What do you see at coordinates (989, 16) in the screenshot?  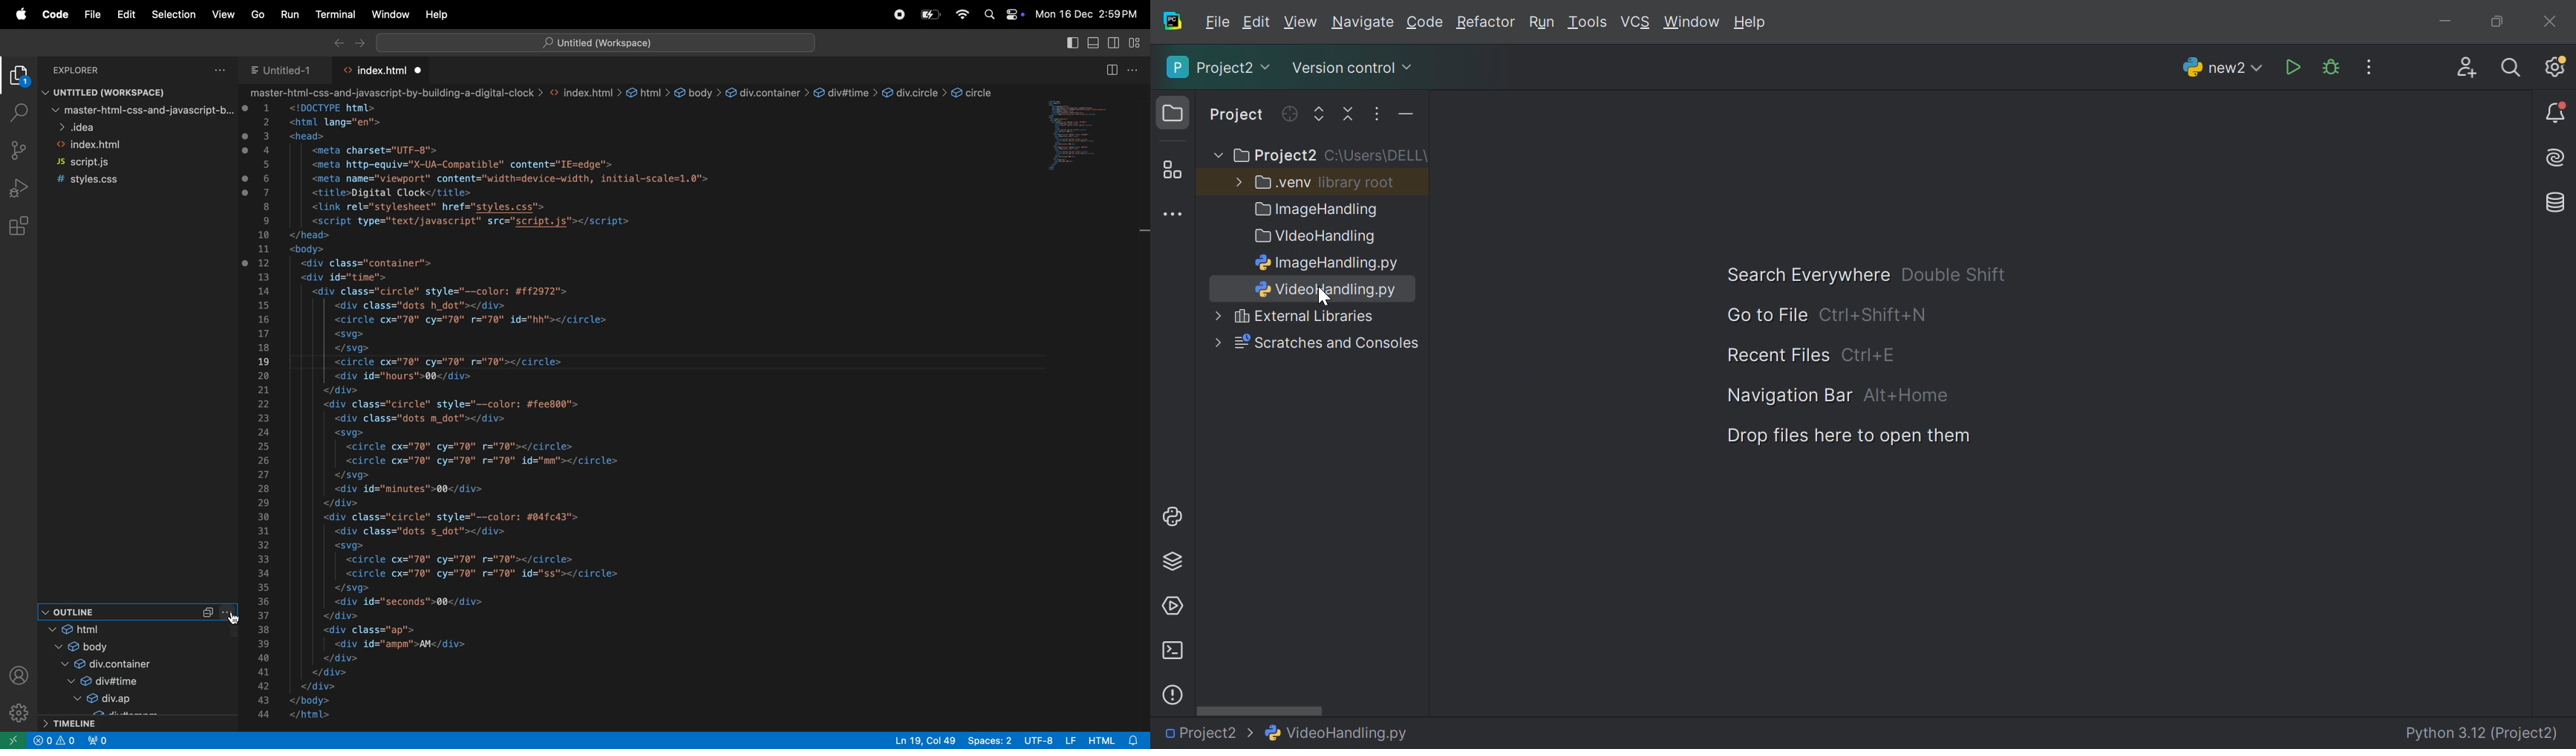 I see `search` at bounding box center [989, 16].